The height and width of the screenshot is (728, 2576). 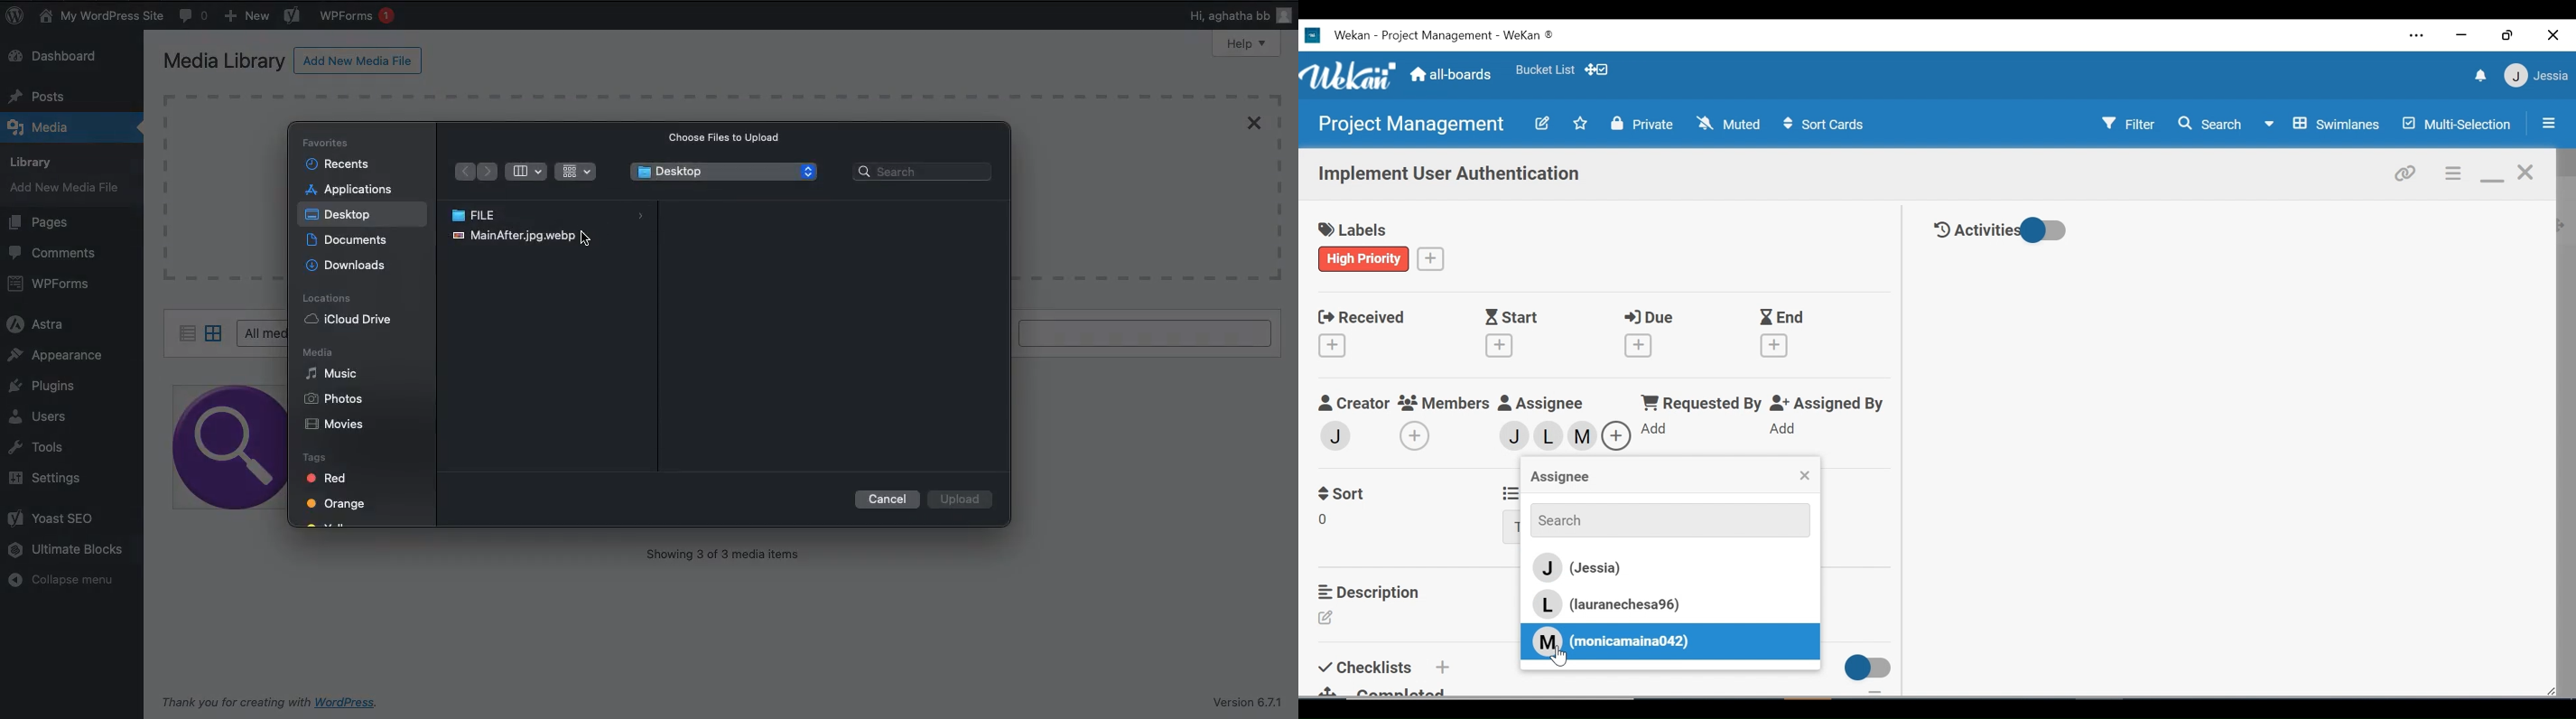 I want to click on Edit, so click(x=1541, y=122).